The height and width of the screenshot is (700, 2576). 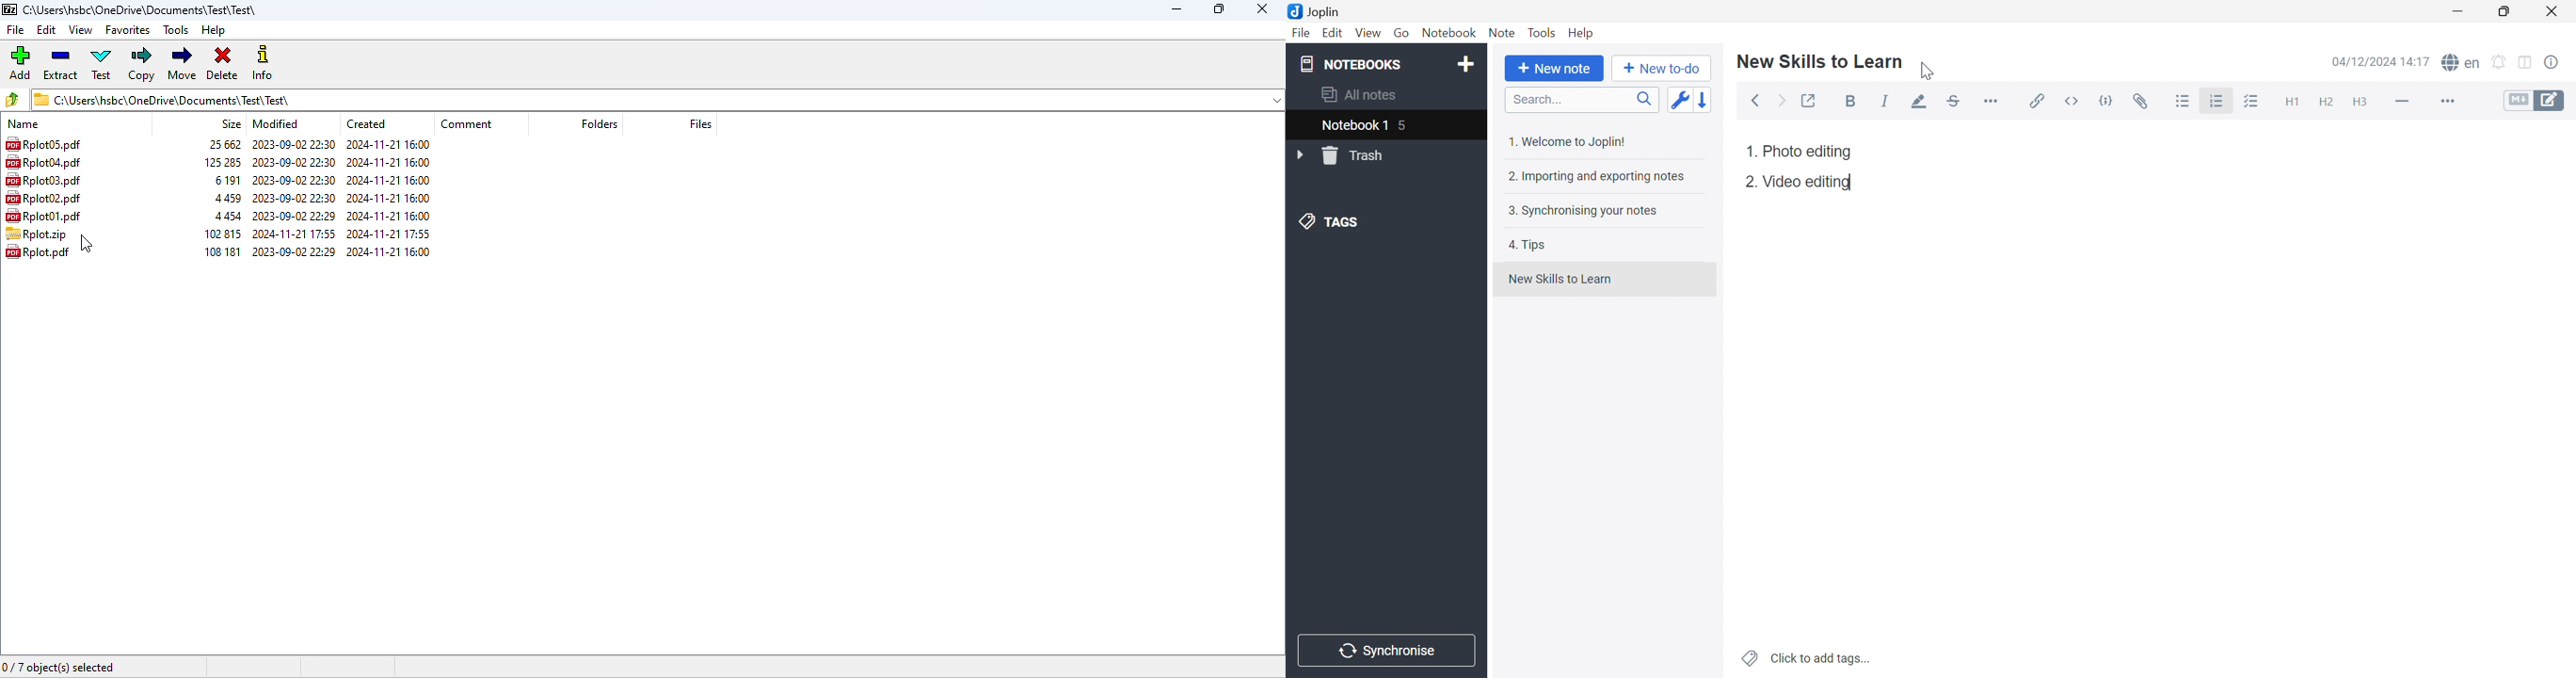 What do you see at coordinates (2109, 103) in the screenshot?
I see `Code Block` at bounding box center [2109, 103].